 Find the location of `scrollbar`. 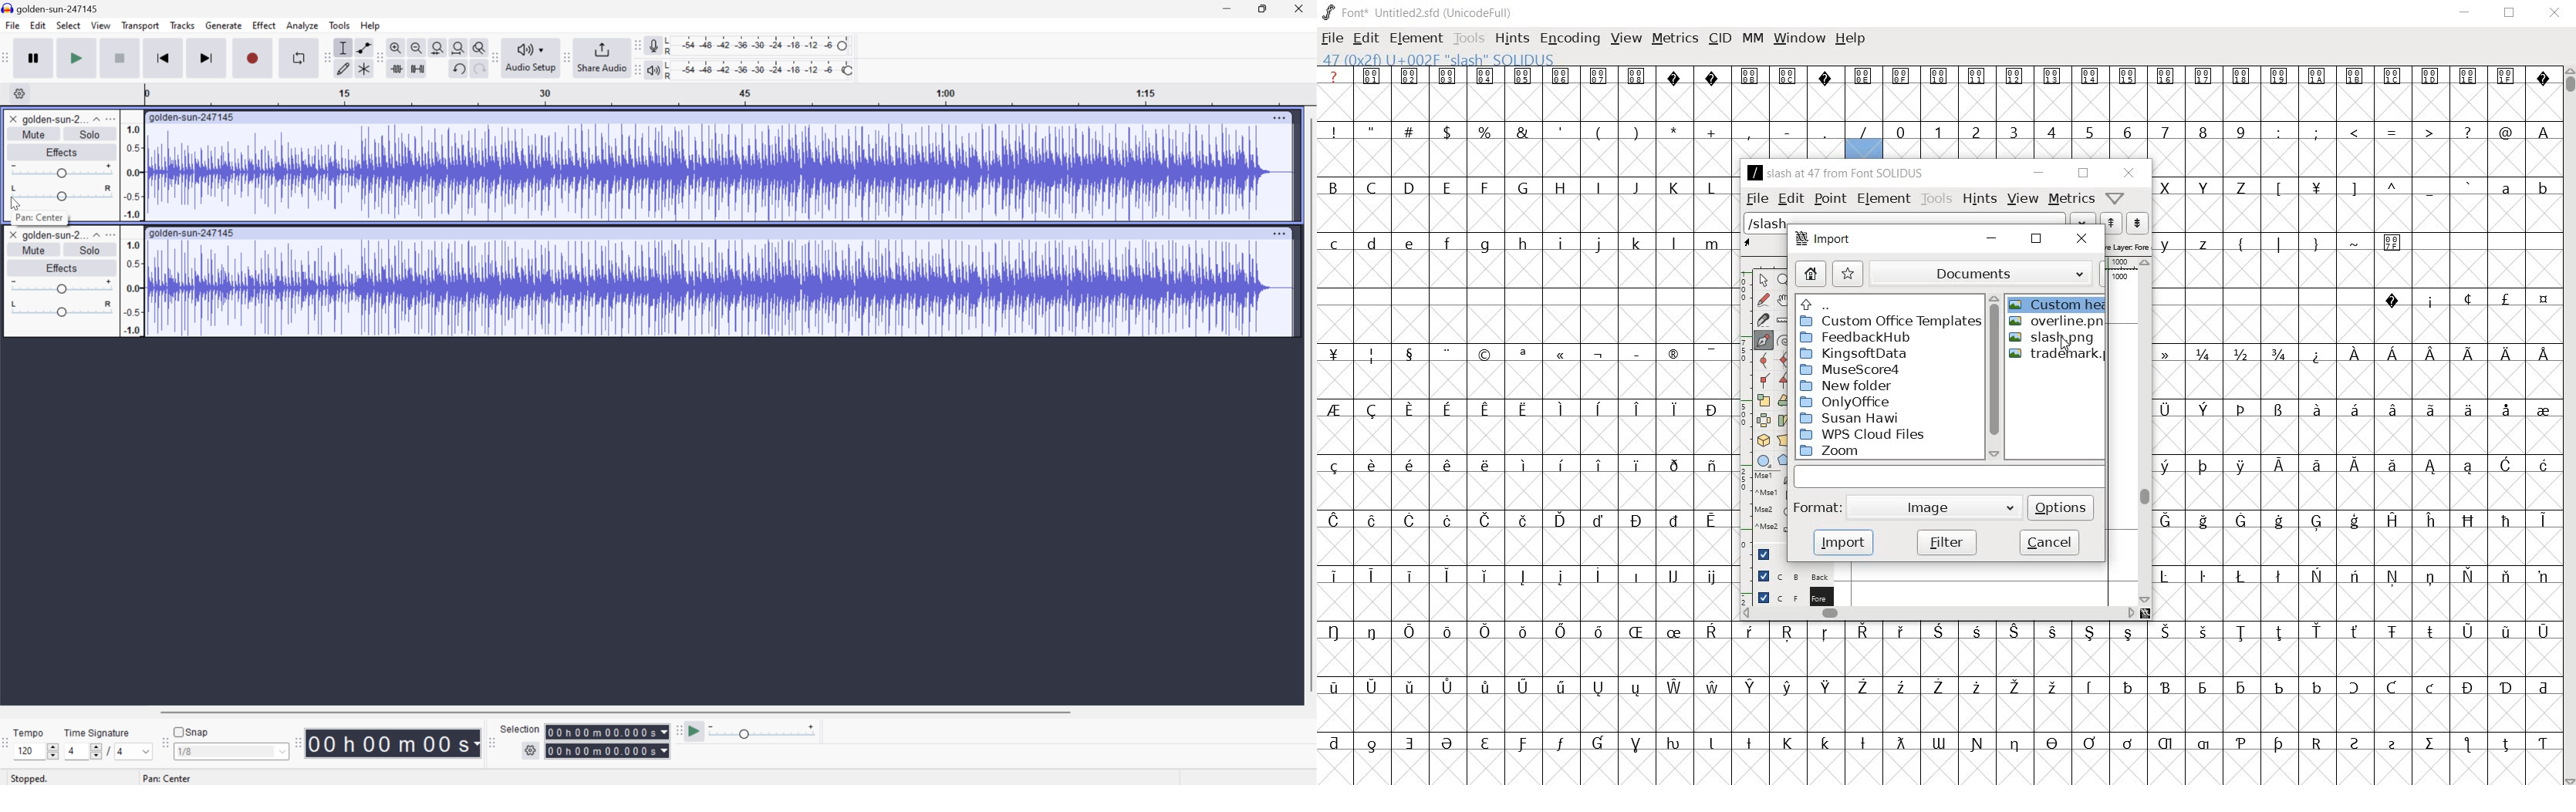

scrollbar is located at coordinates (1937, 615).